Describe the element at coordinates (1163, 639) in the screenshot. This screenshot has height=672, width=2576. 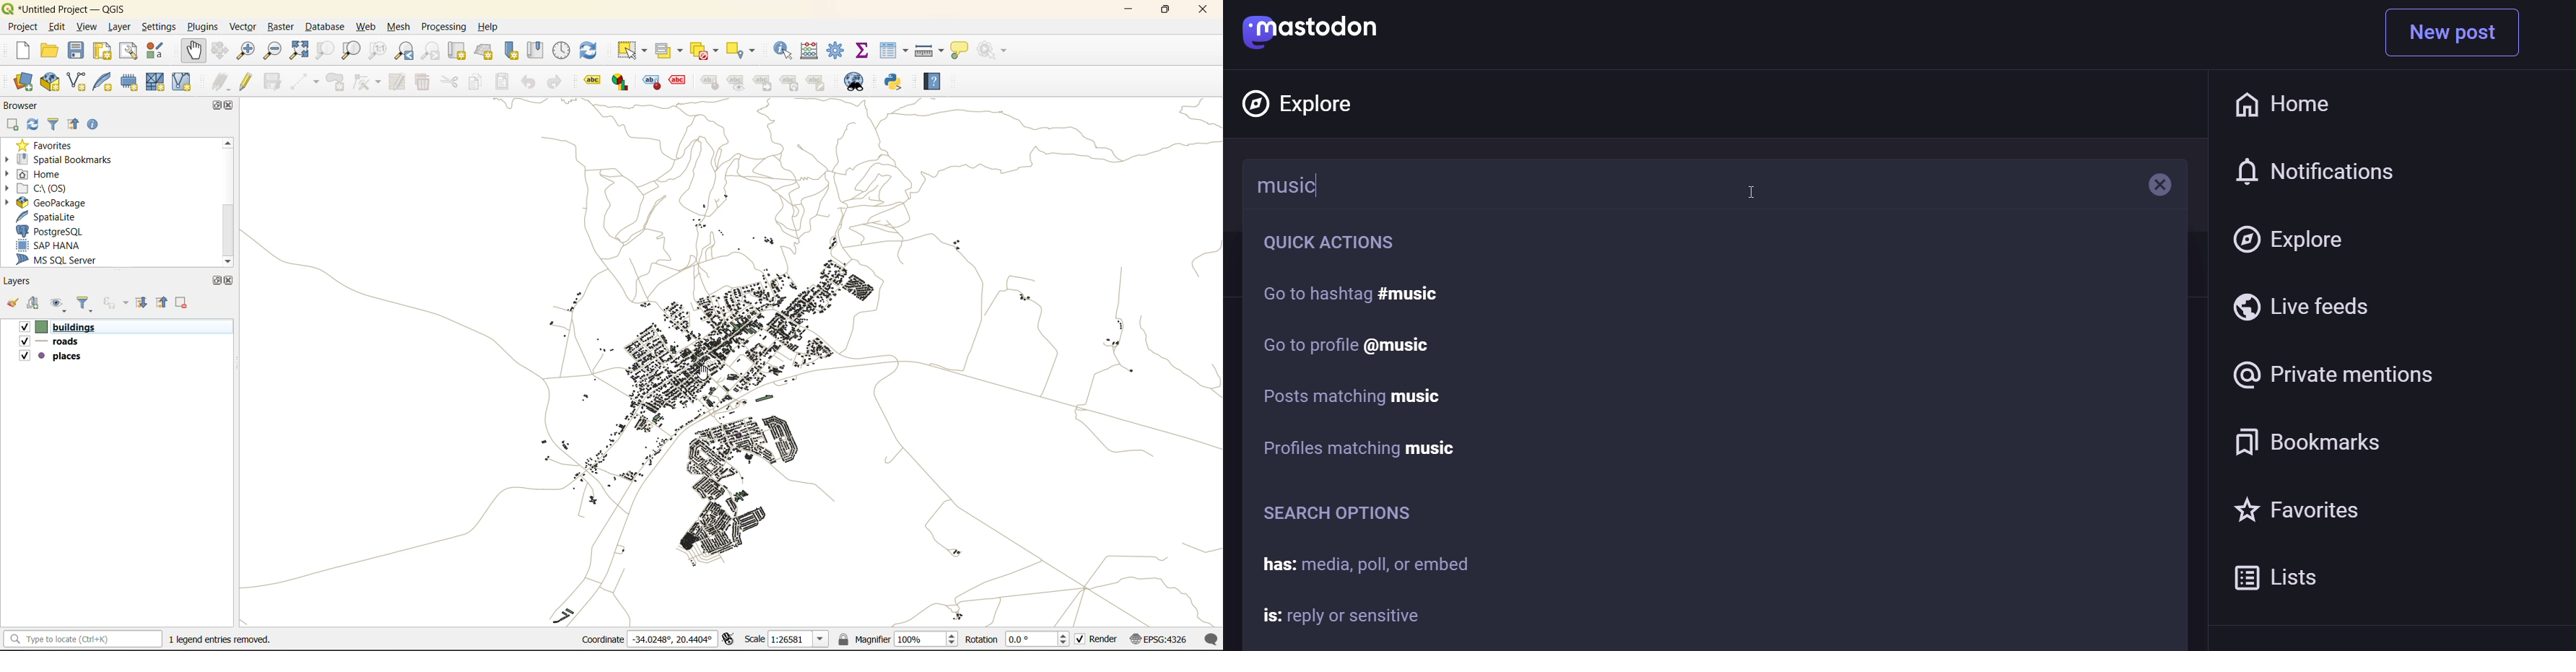
I see `crs` at that location.